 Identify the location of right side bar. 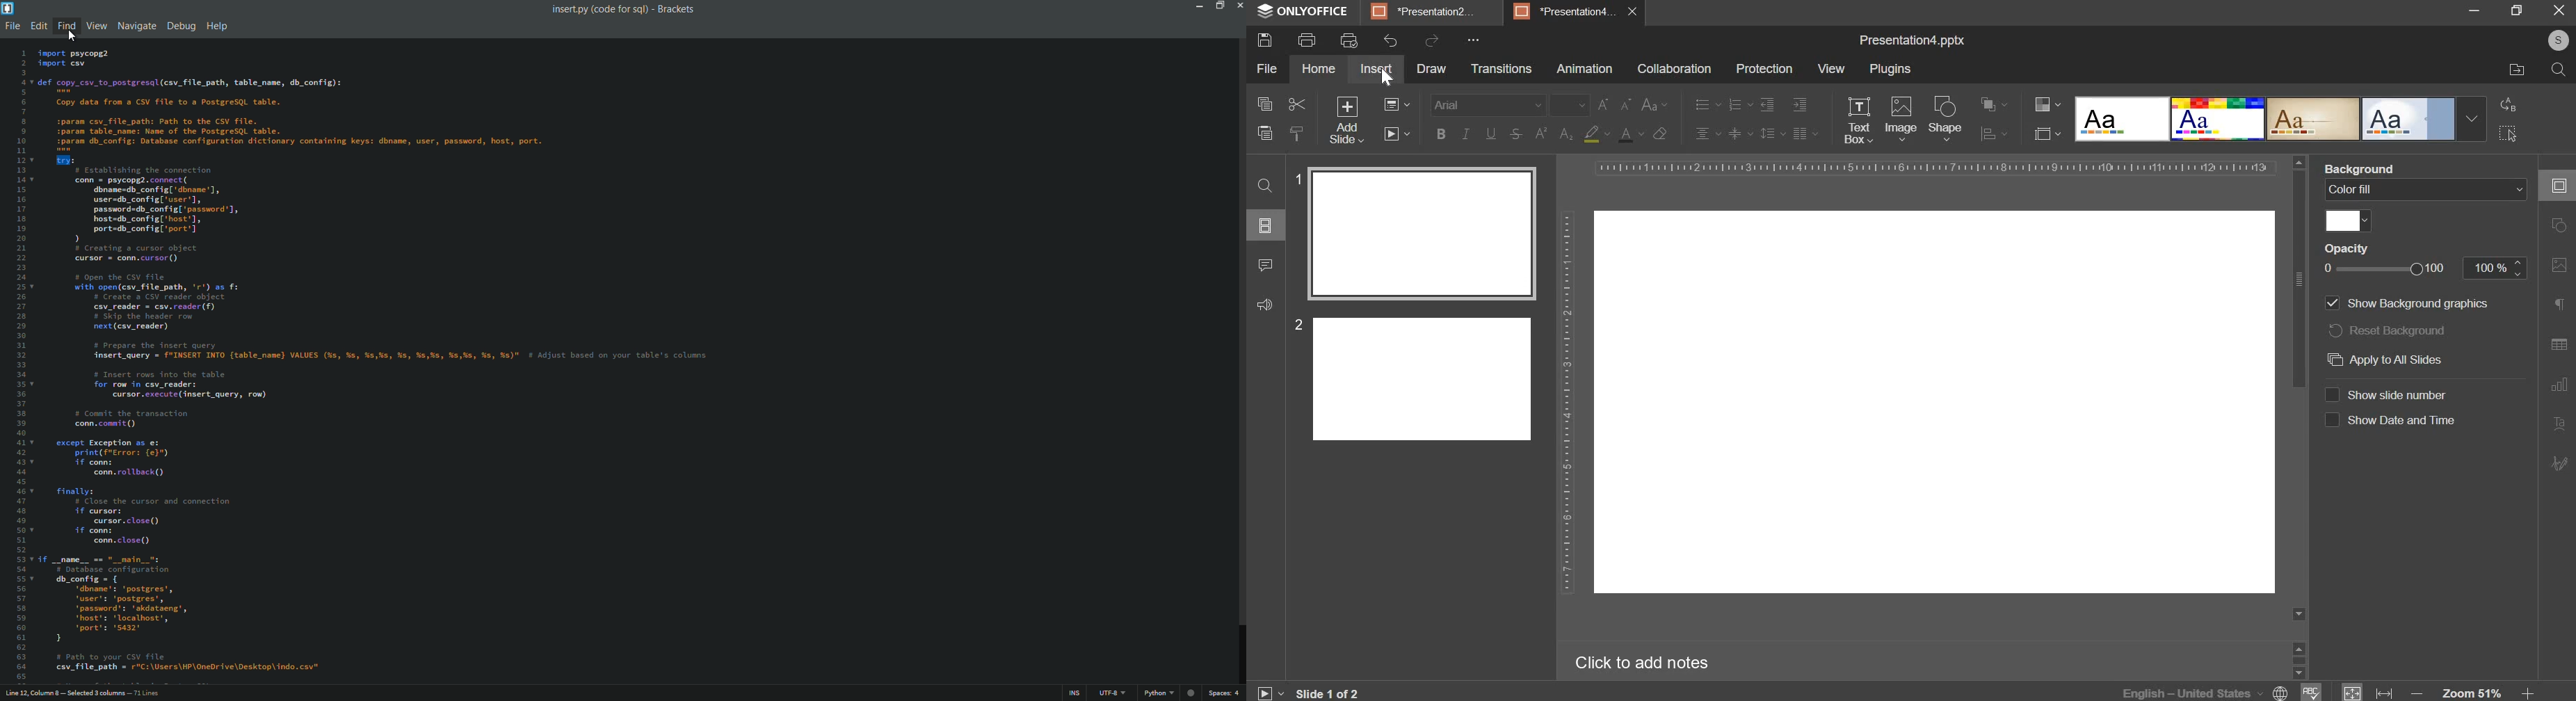
(2556, 321).